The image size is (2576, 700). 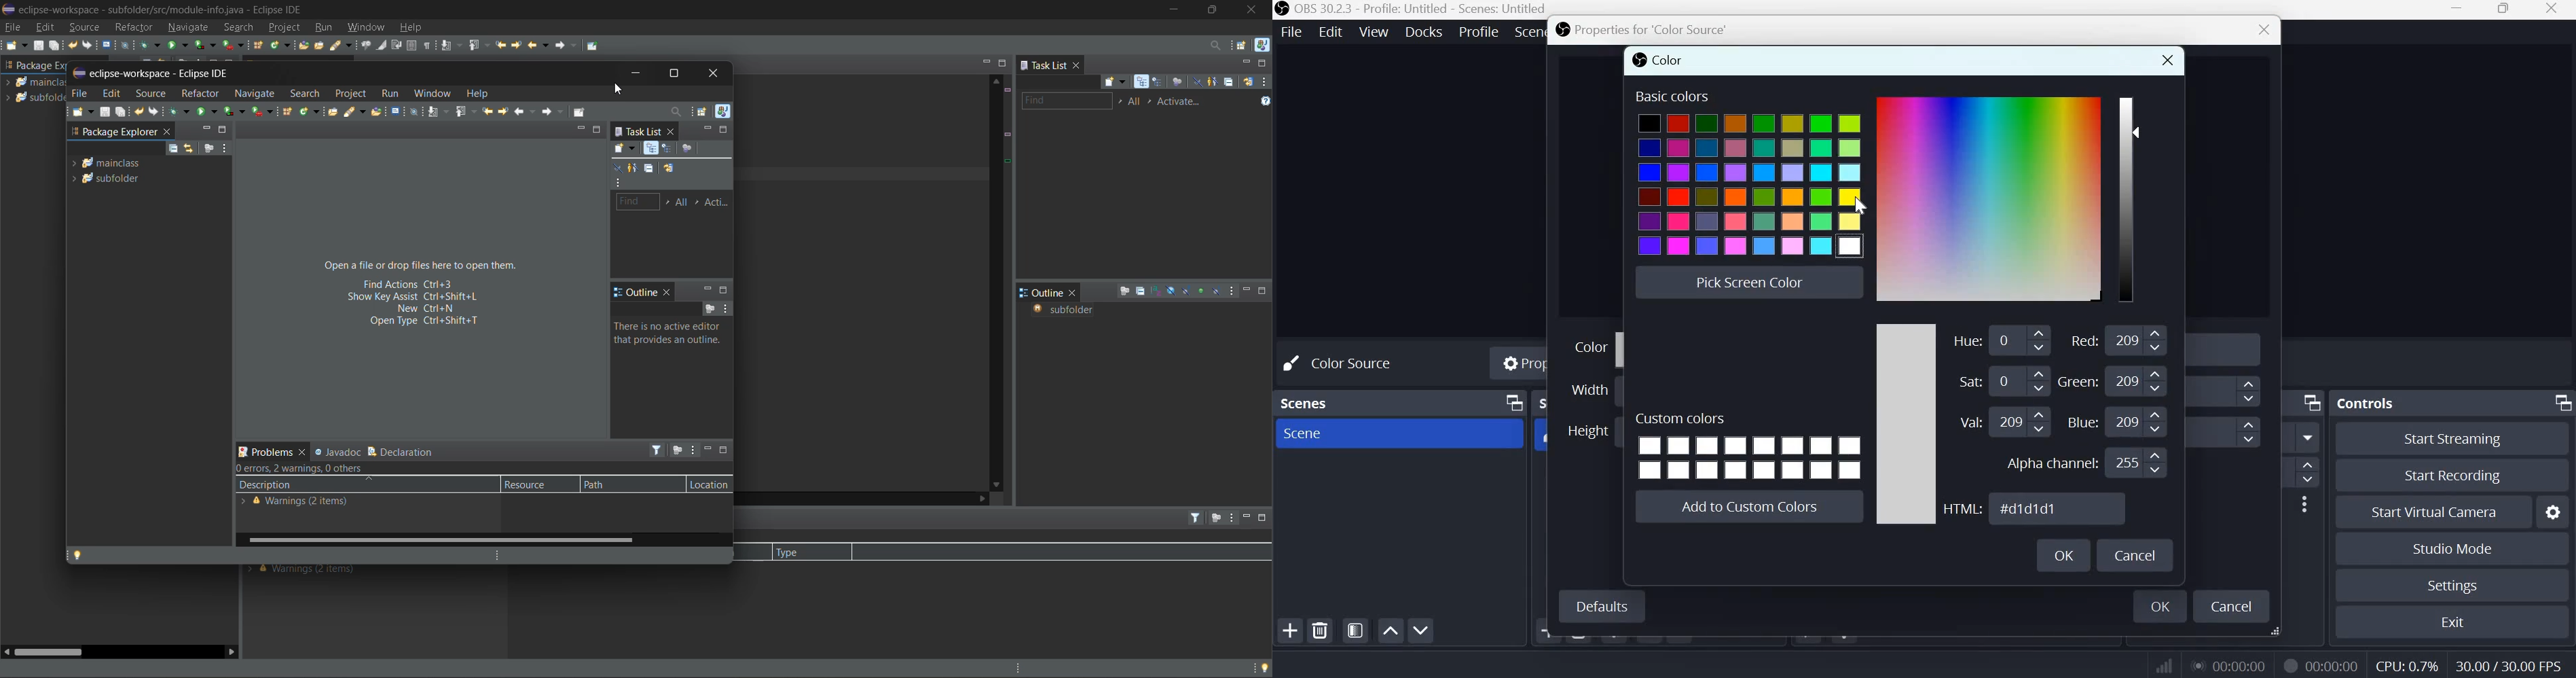 What do you see at coordinates (1642, 31) in the screenshot?
I see `Properties for 'Color source'` at bounding box center [1642, 31].